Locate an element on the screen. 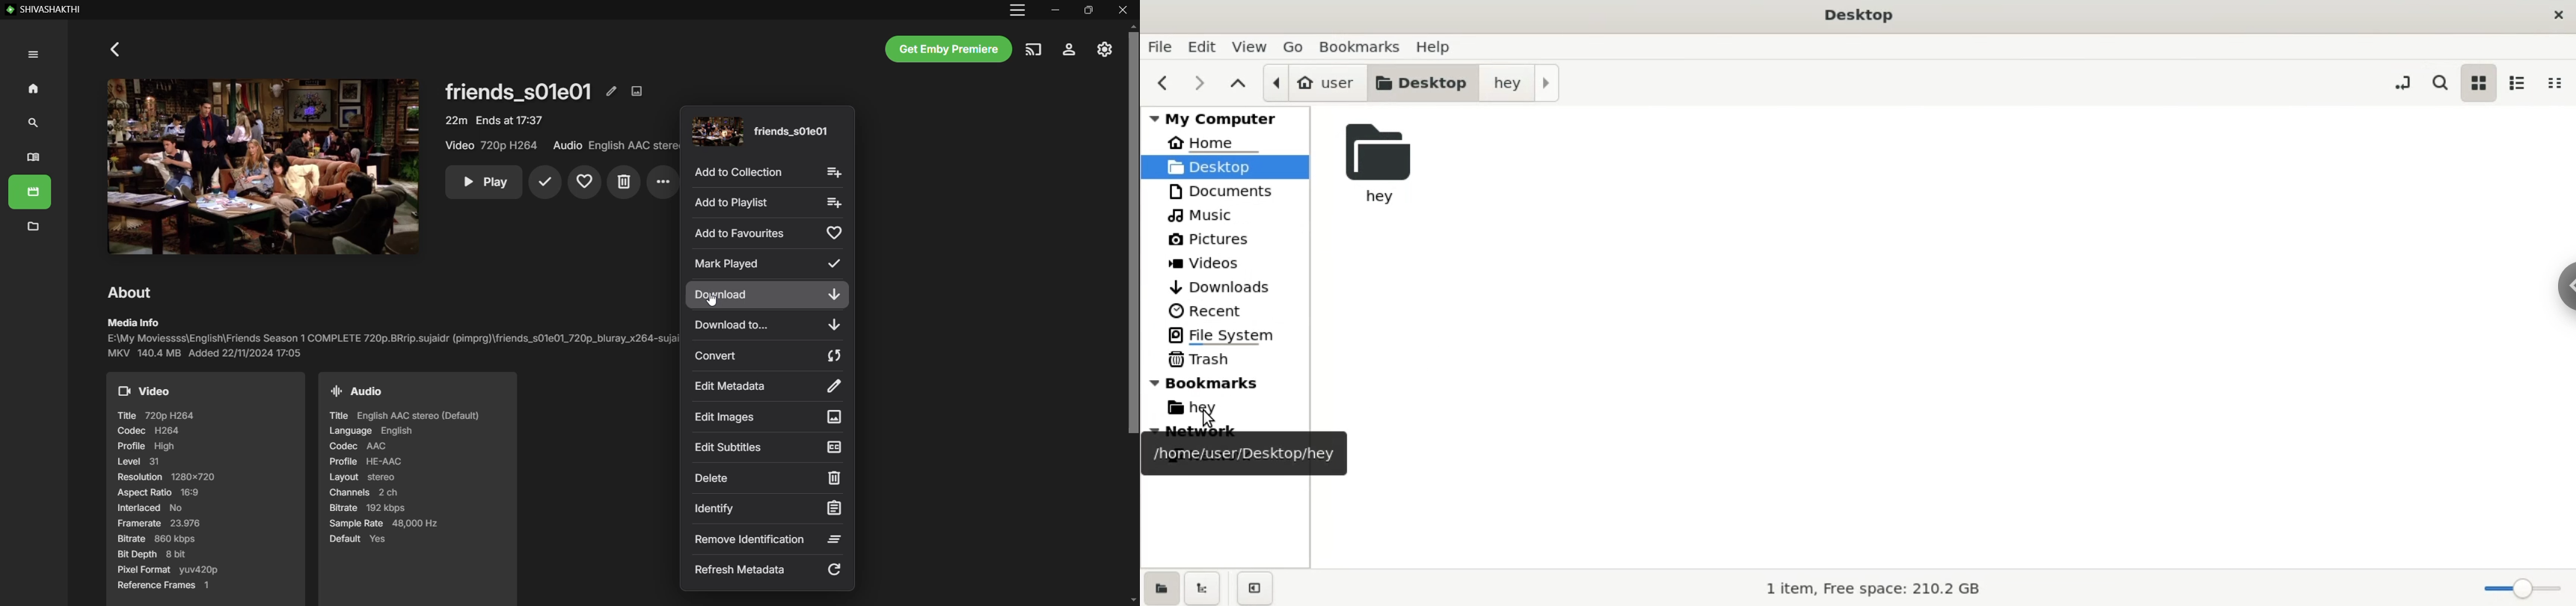 The image size is (2576, 616). Audio is located at coordinates (615, 146).